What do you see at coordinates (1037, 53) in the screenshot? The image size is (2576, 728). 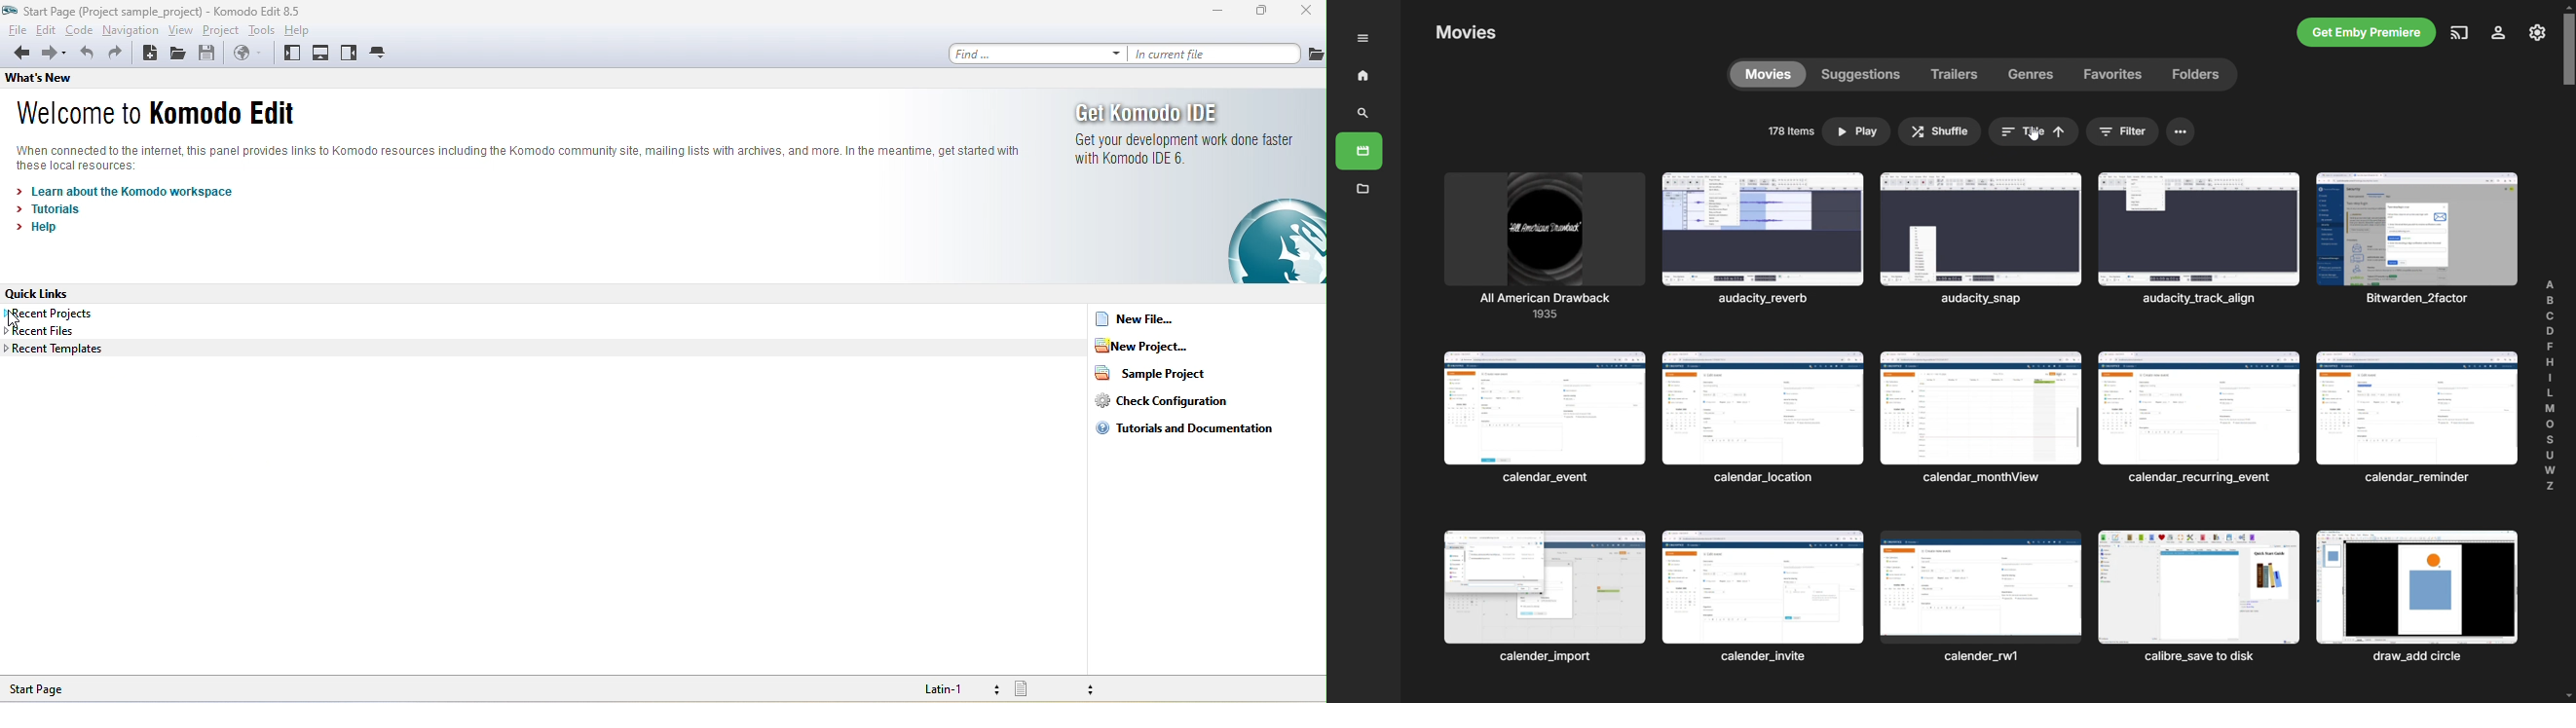 I see `find` at bounding box center [1037, 53].